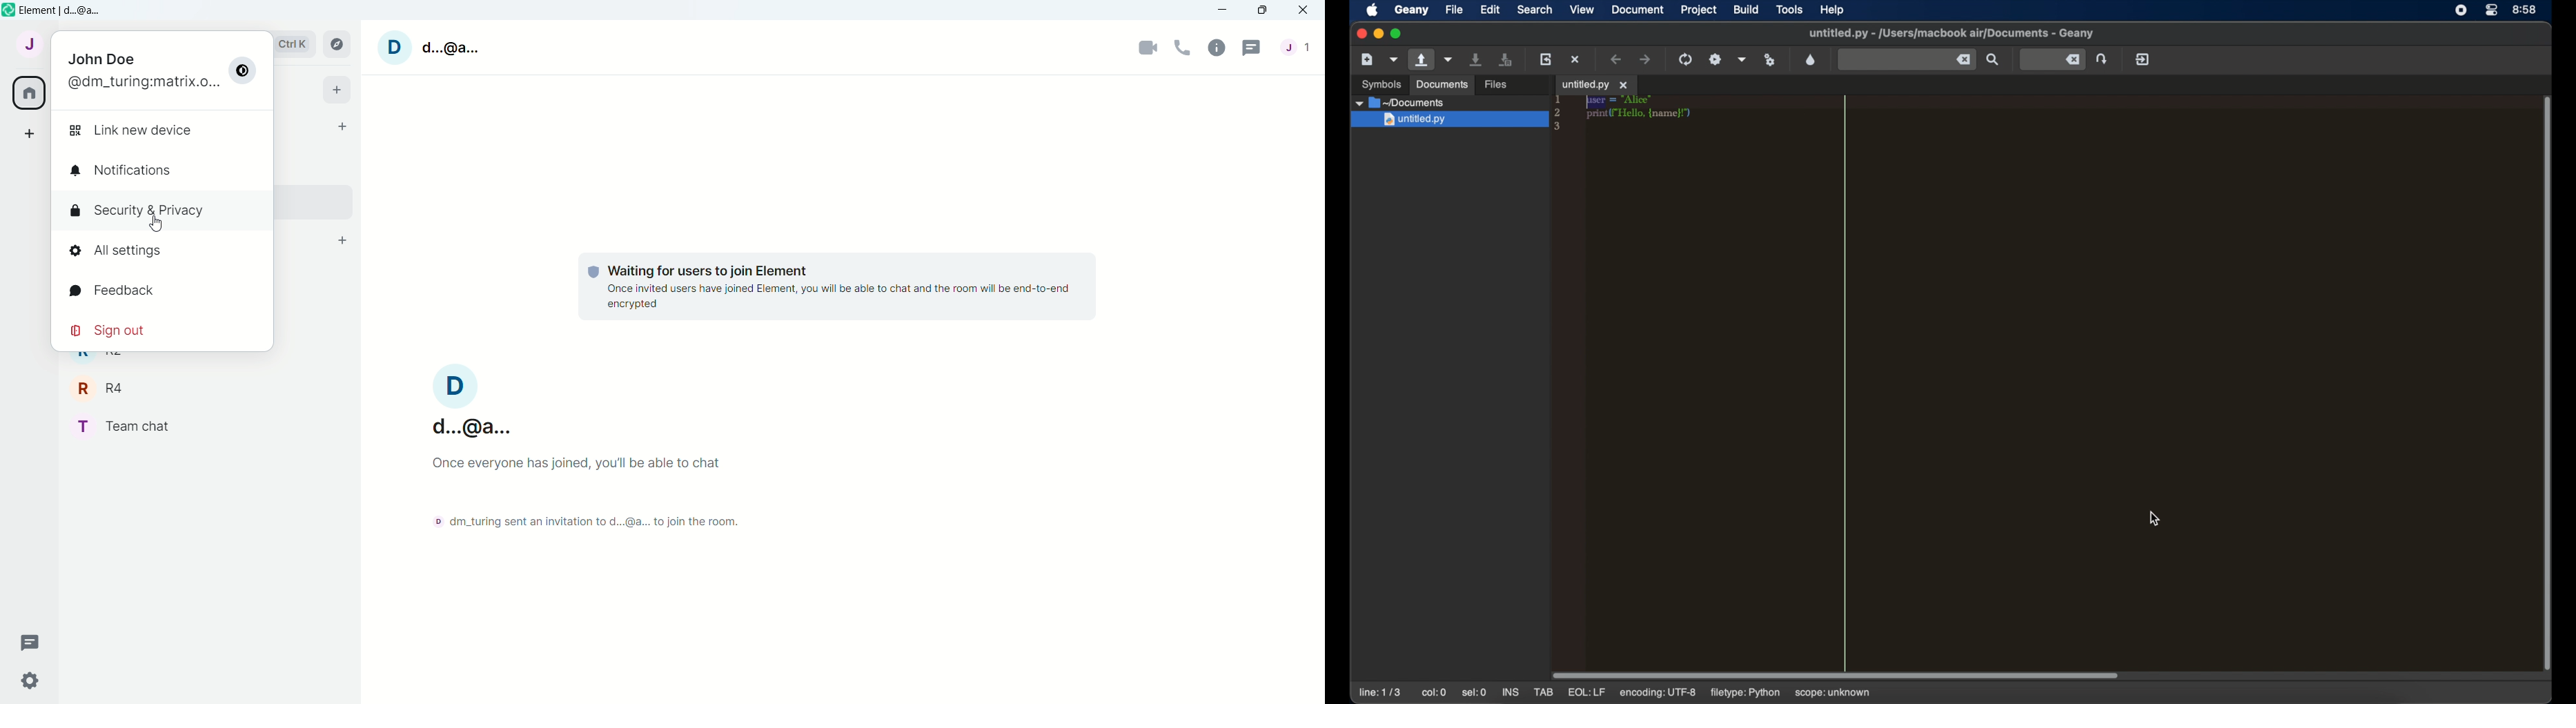 The height and width of the screenshot is (728, 2576). What do you see at coordinates (455, 385) in the screenshot?
I see `D` at bounding box center [455, 385].